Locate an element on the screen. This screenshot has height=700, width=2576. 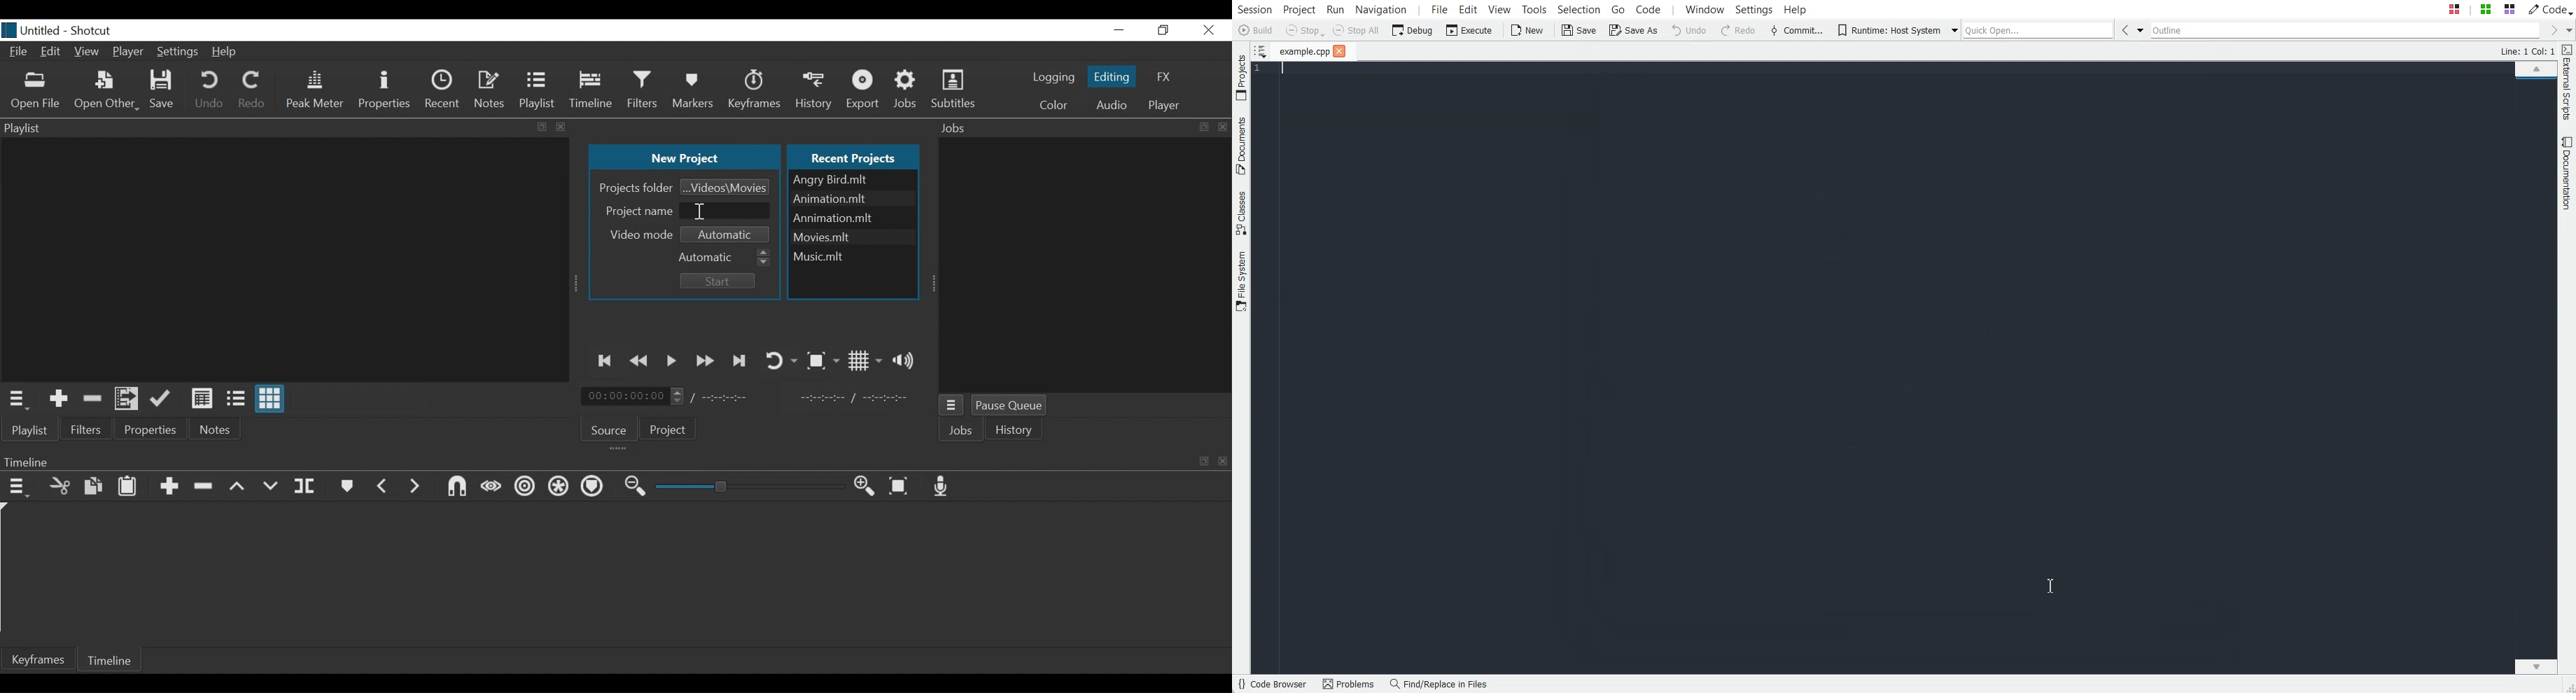
Play backwards quickly is located at coordinates (642, 361).